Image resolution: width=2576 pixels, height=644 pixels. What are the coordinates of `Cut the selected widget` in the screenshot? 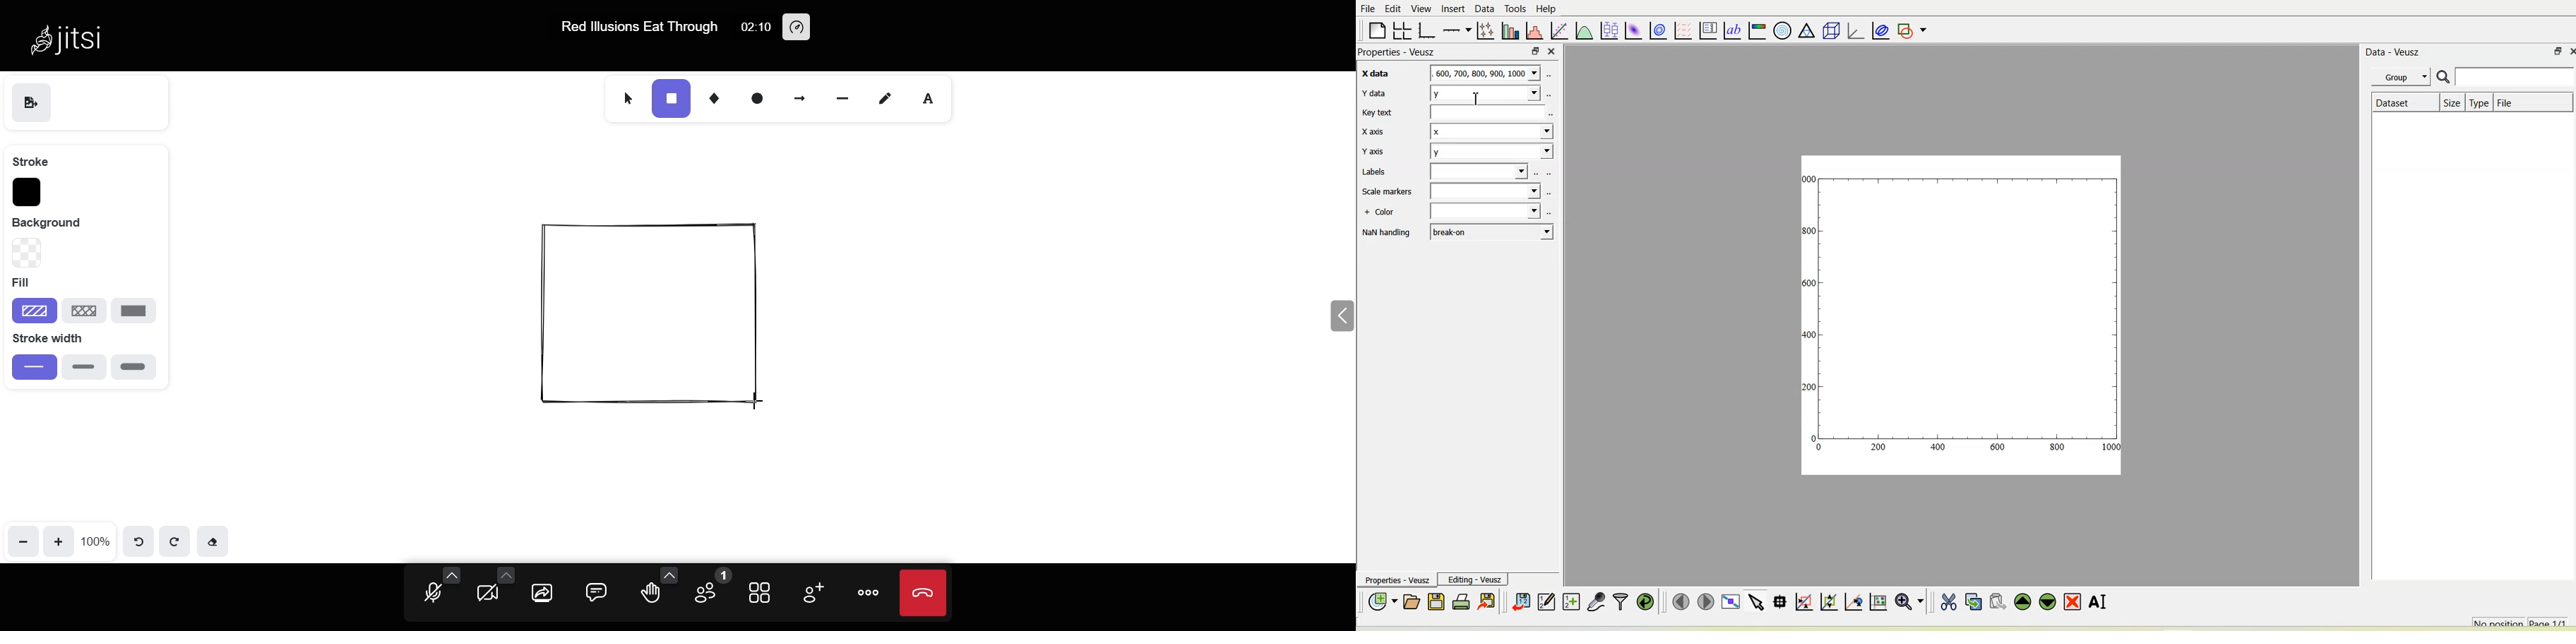 It's located at (1948, 602).